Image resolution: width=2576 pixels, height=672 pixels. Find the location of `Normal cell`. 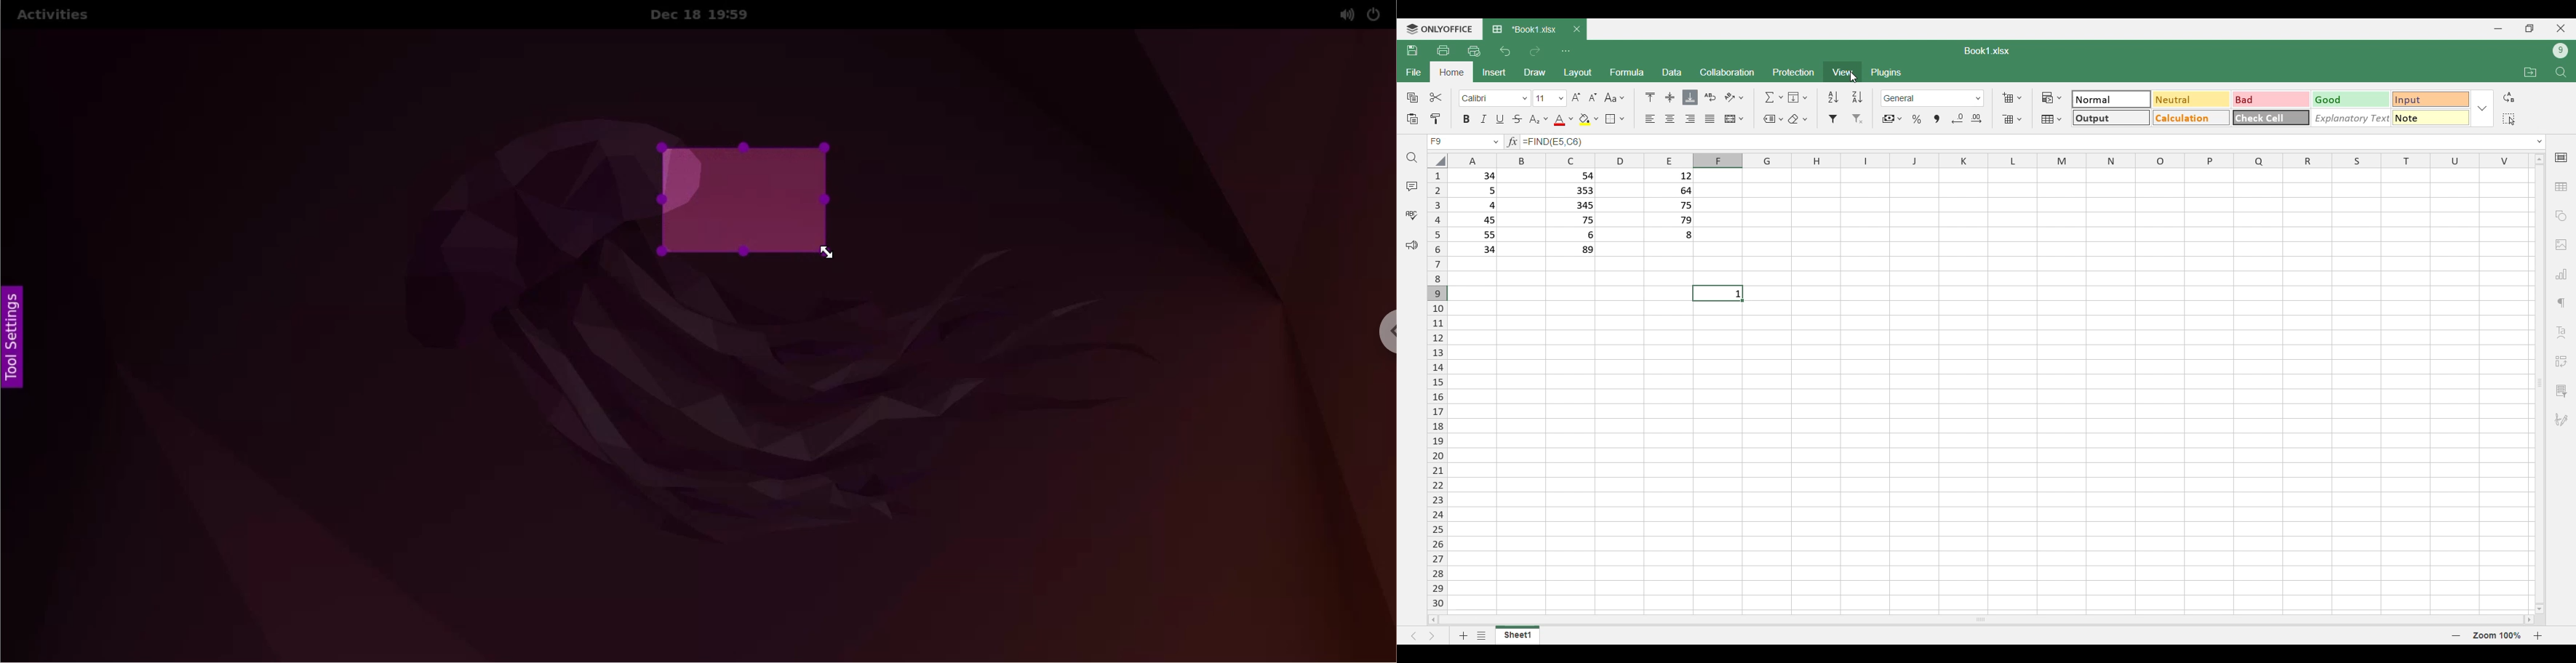

Normal cell is located at coordinates (2110, 99).